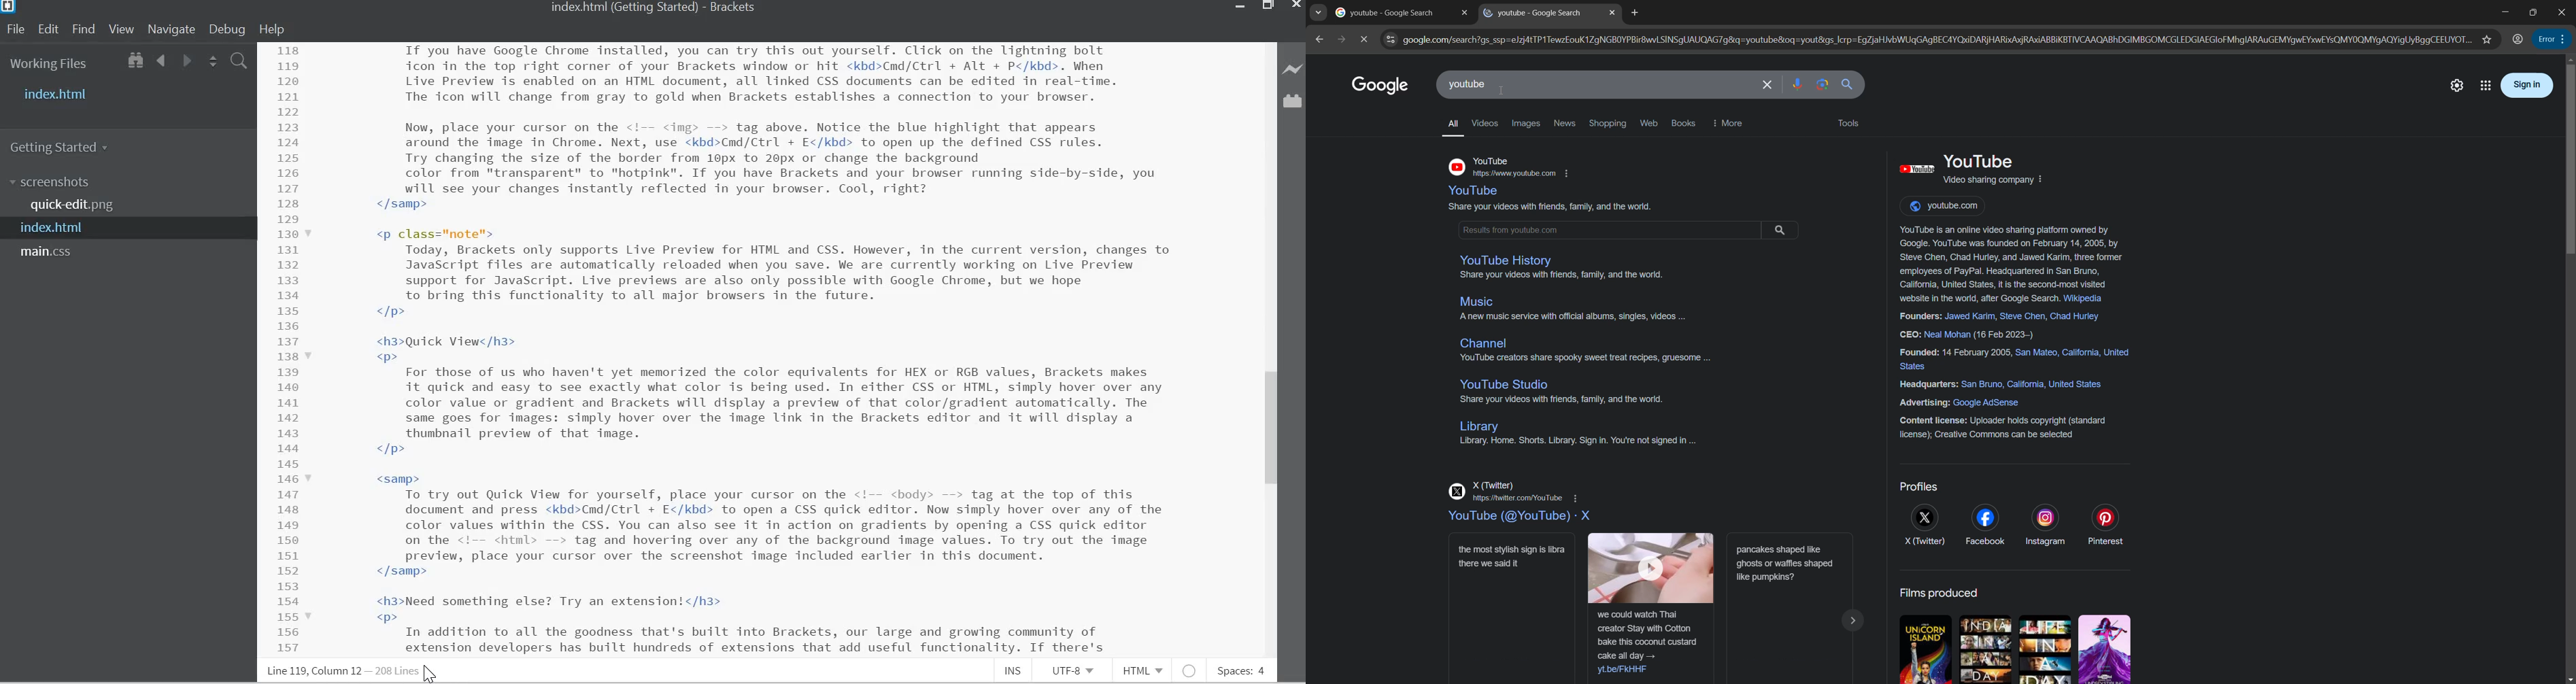 This screenshot has height=700, width=2576. Describe the element at coordinates (1479, 302) in the screenshot. I see `music` at that location.